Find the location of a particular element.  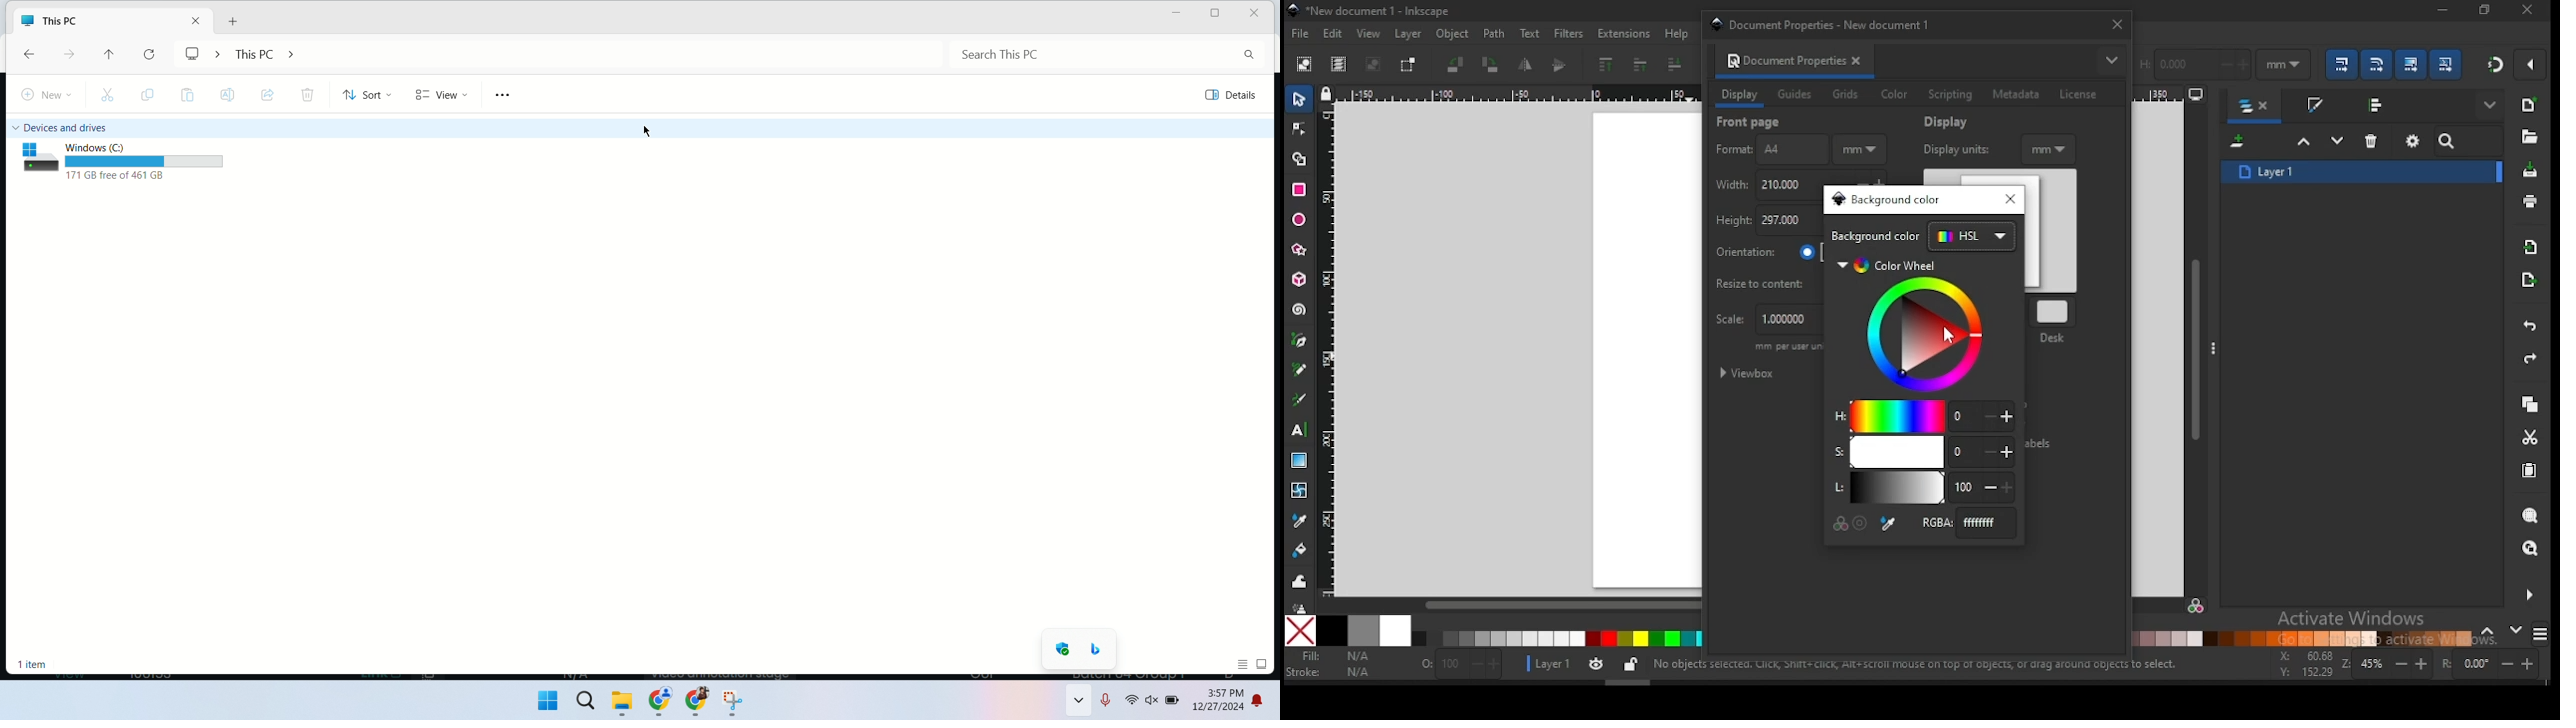

maximize is located at coordinates (1220, 10).